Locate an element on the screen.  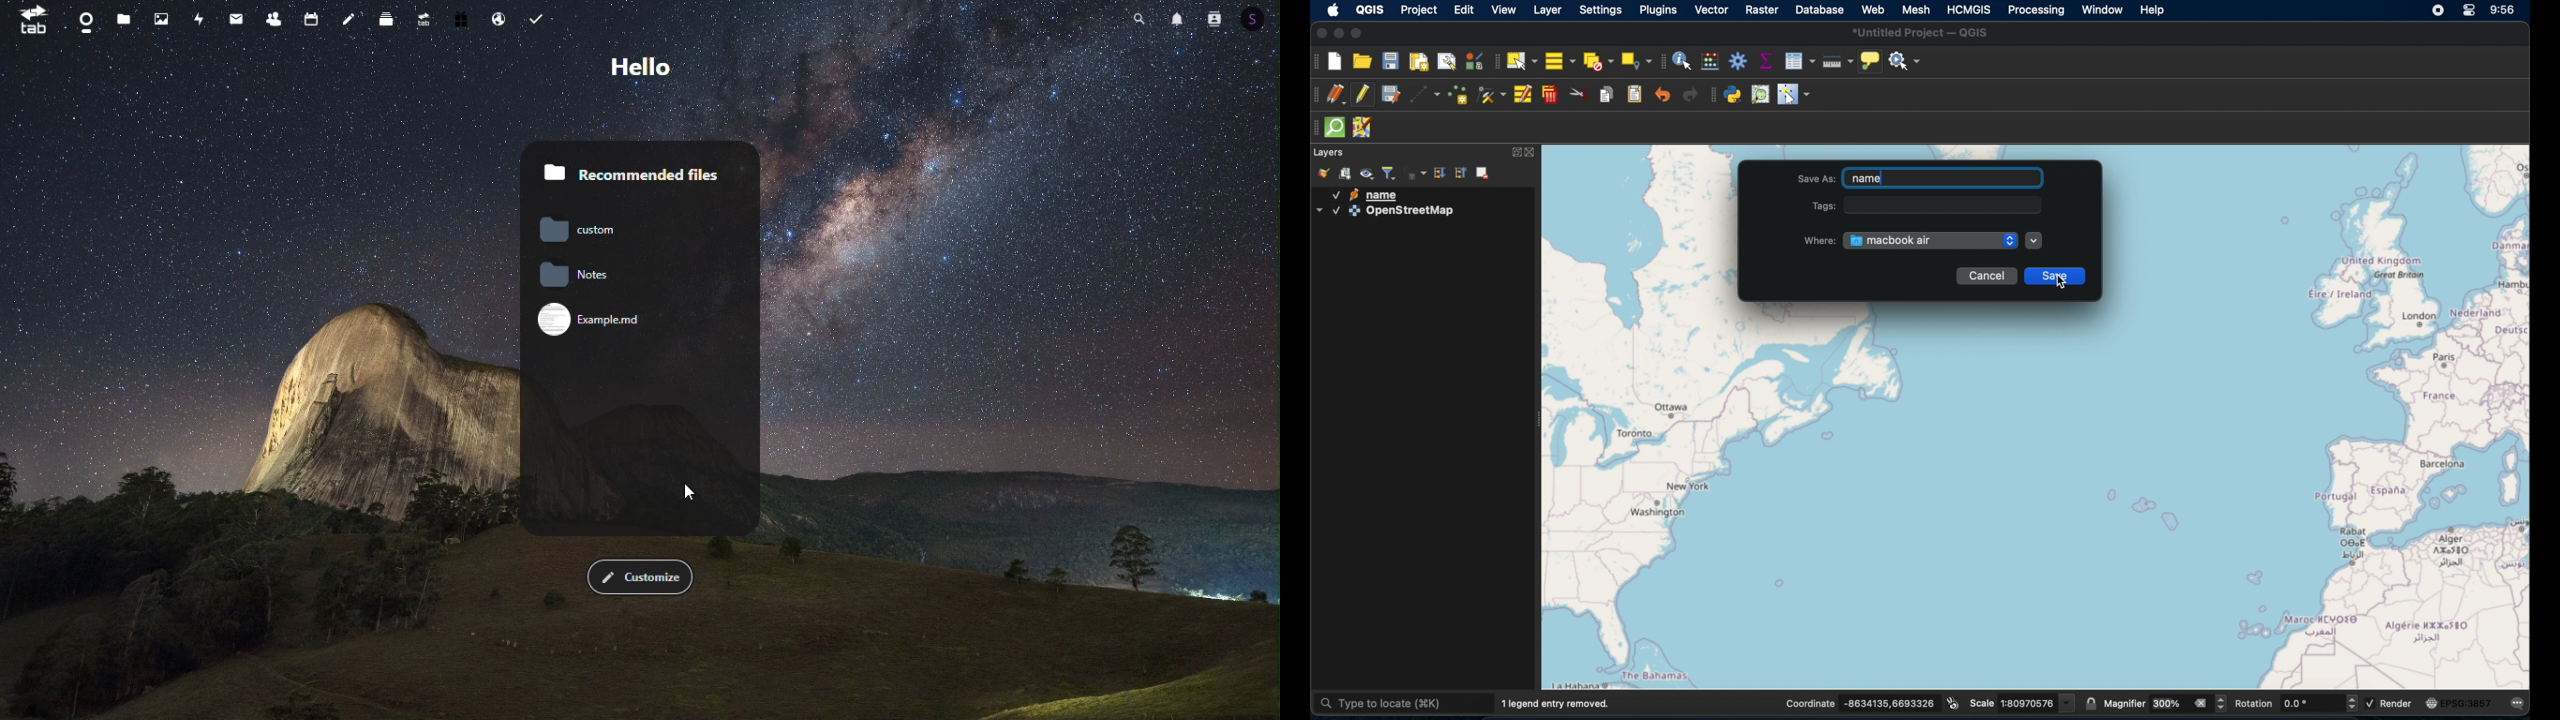
new project is located at coordinates (1336, 63).